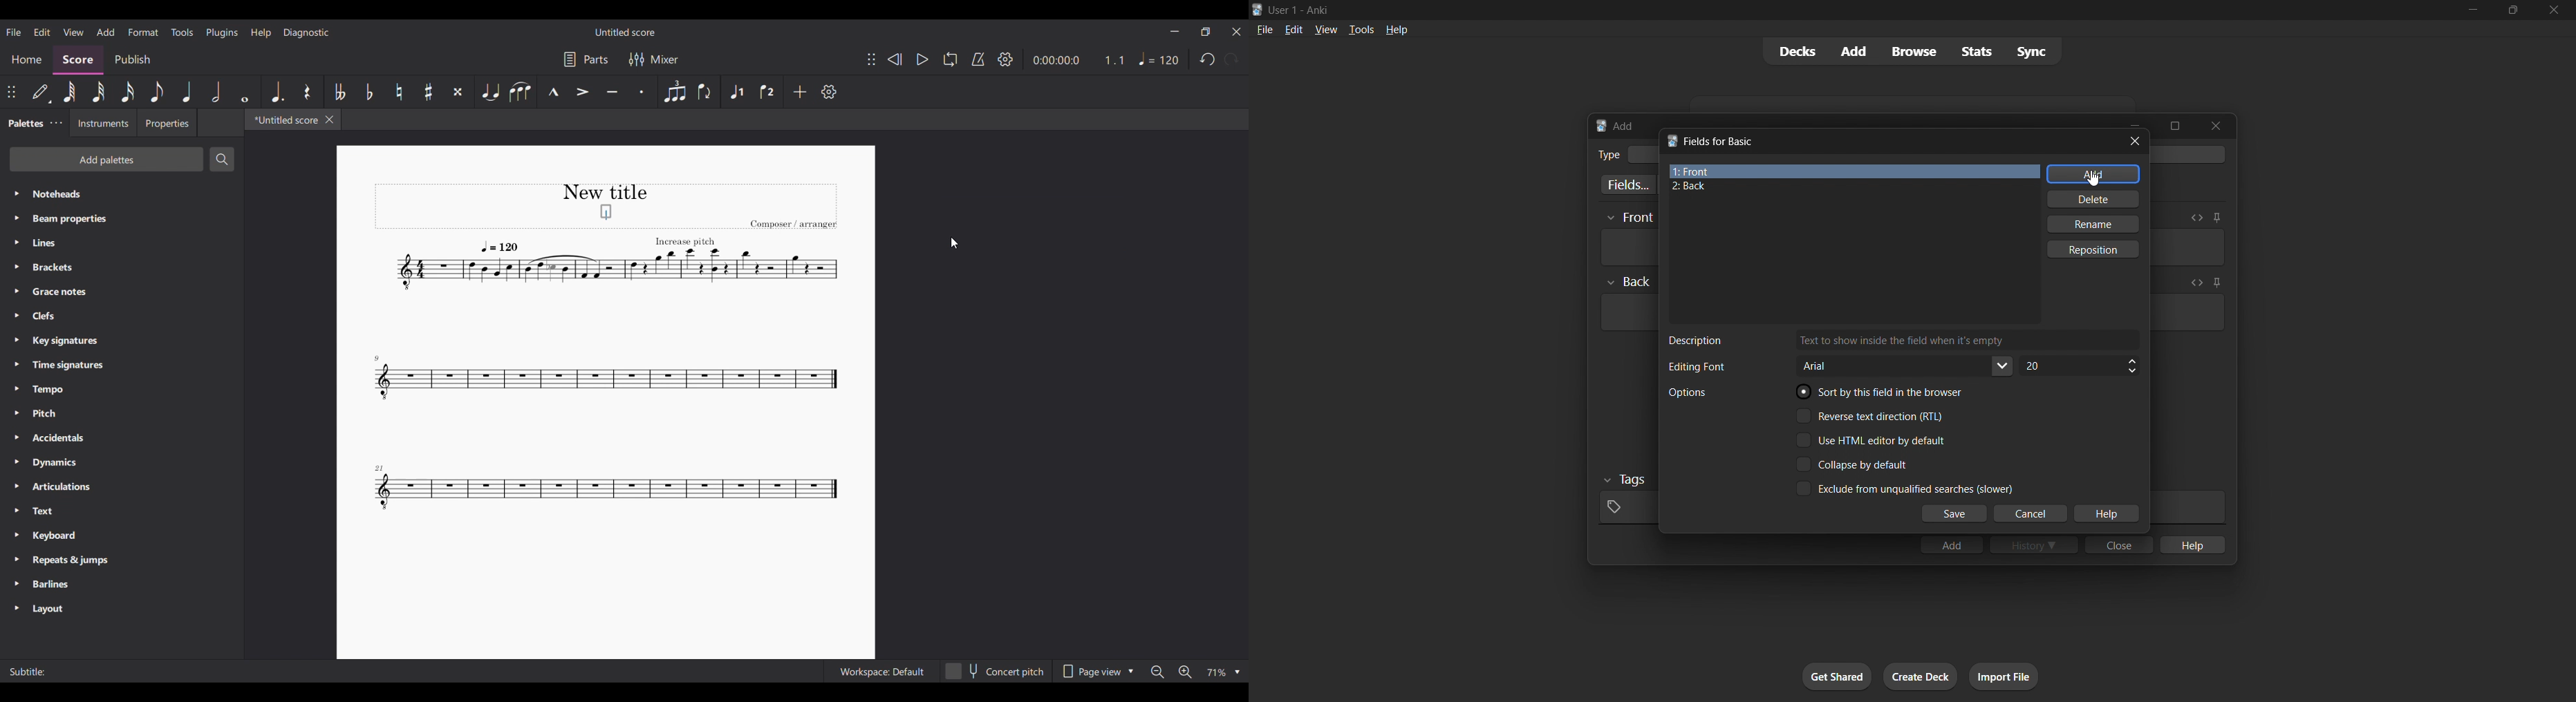 The image size is (2576, 728). I want to click on Toggle, so click(1885, 391).